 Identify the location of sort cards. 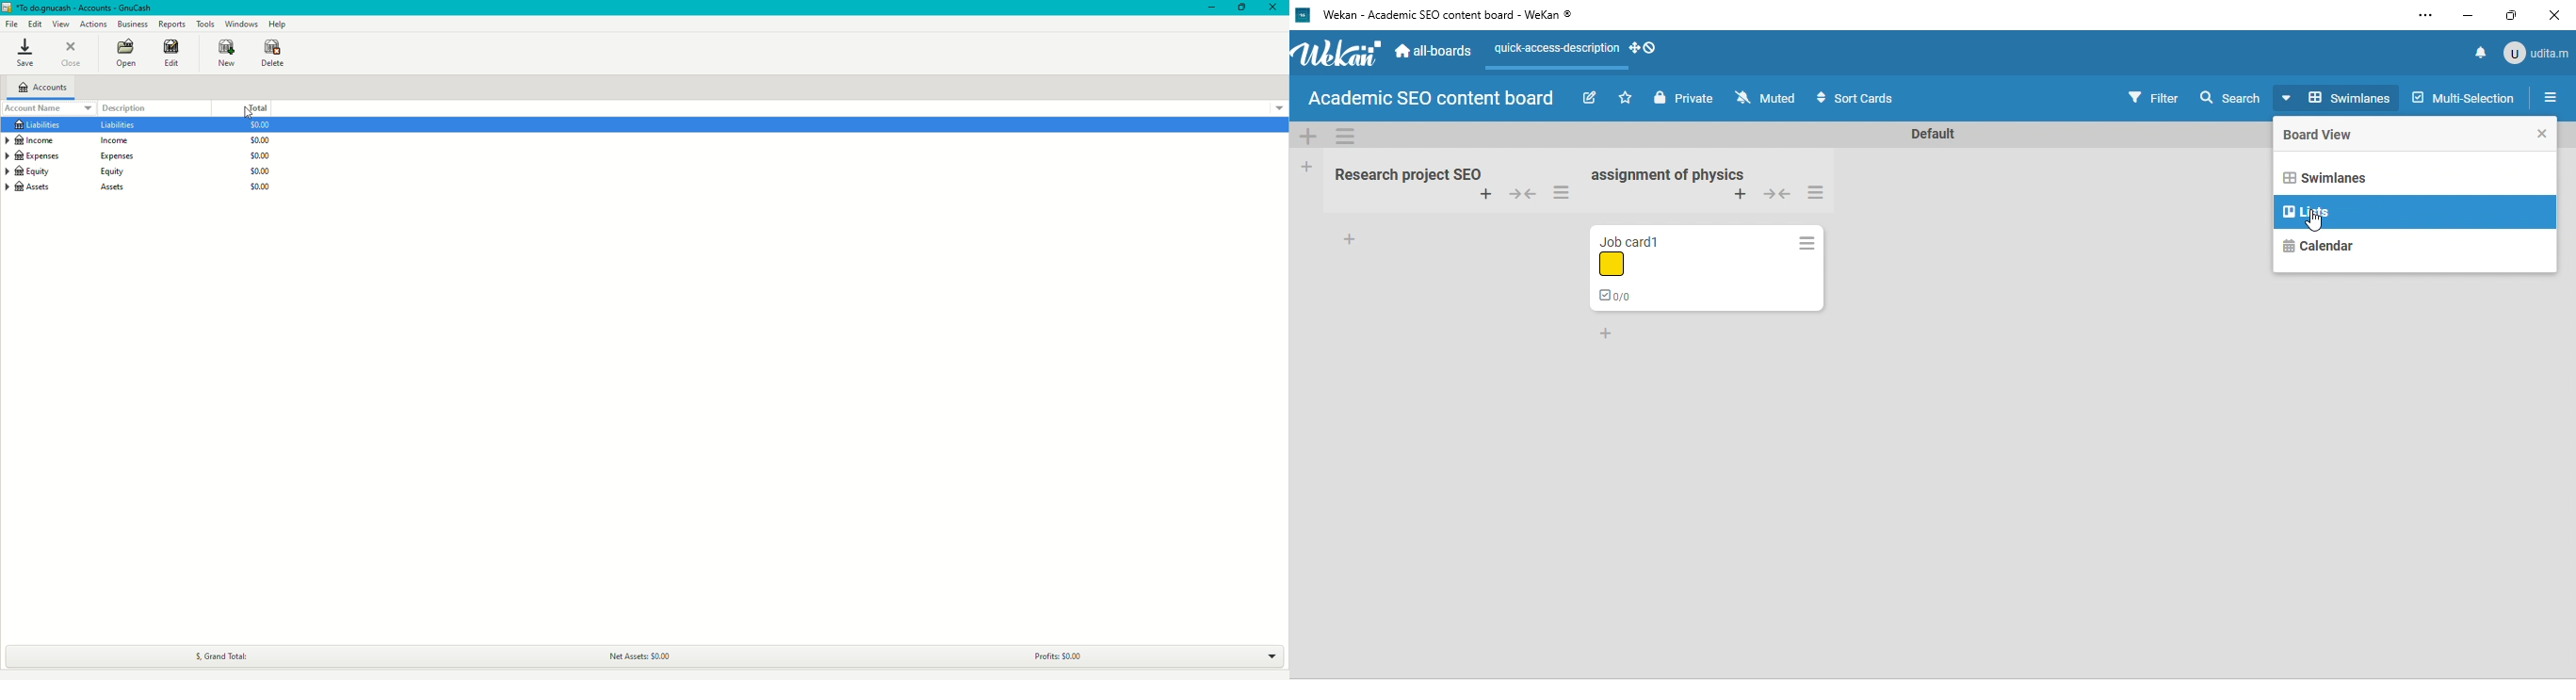
(1858, 98).